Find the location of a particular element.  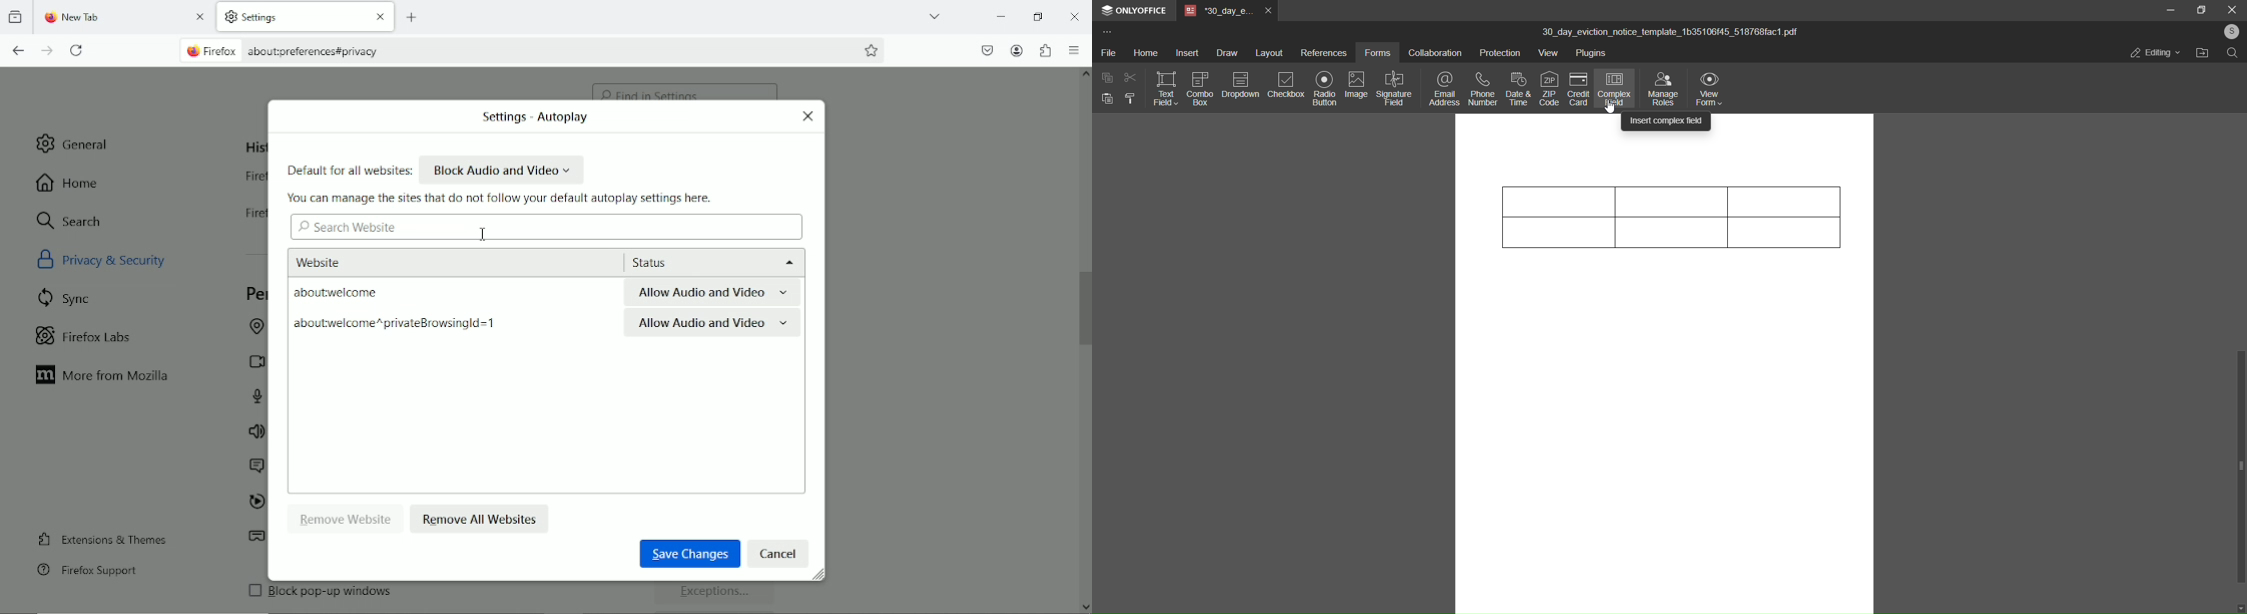

new tab is located at coordinates (97, 18).